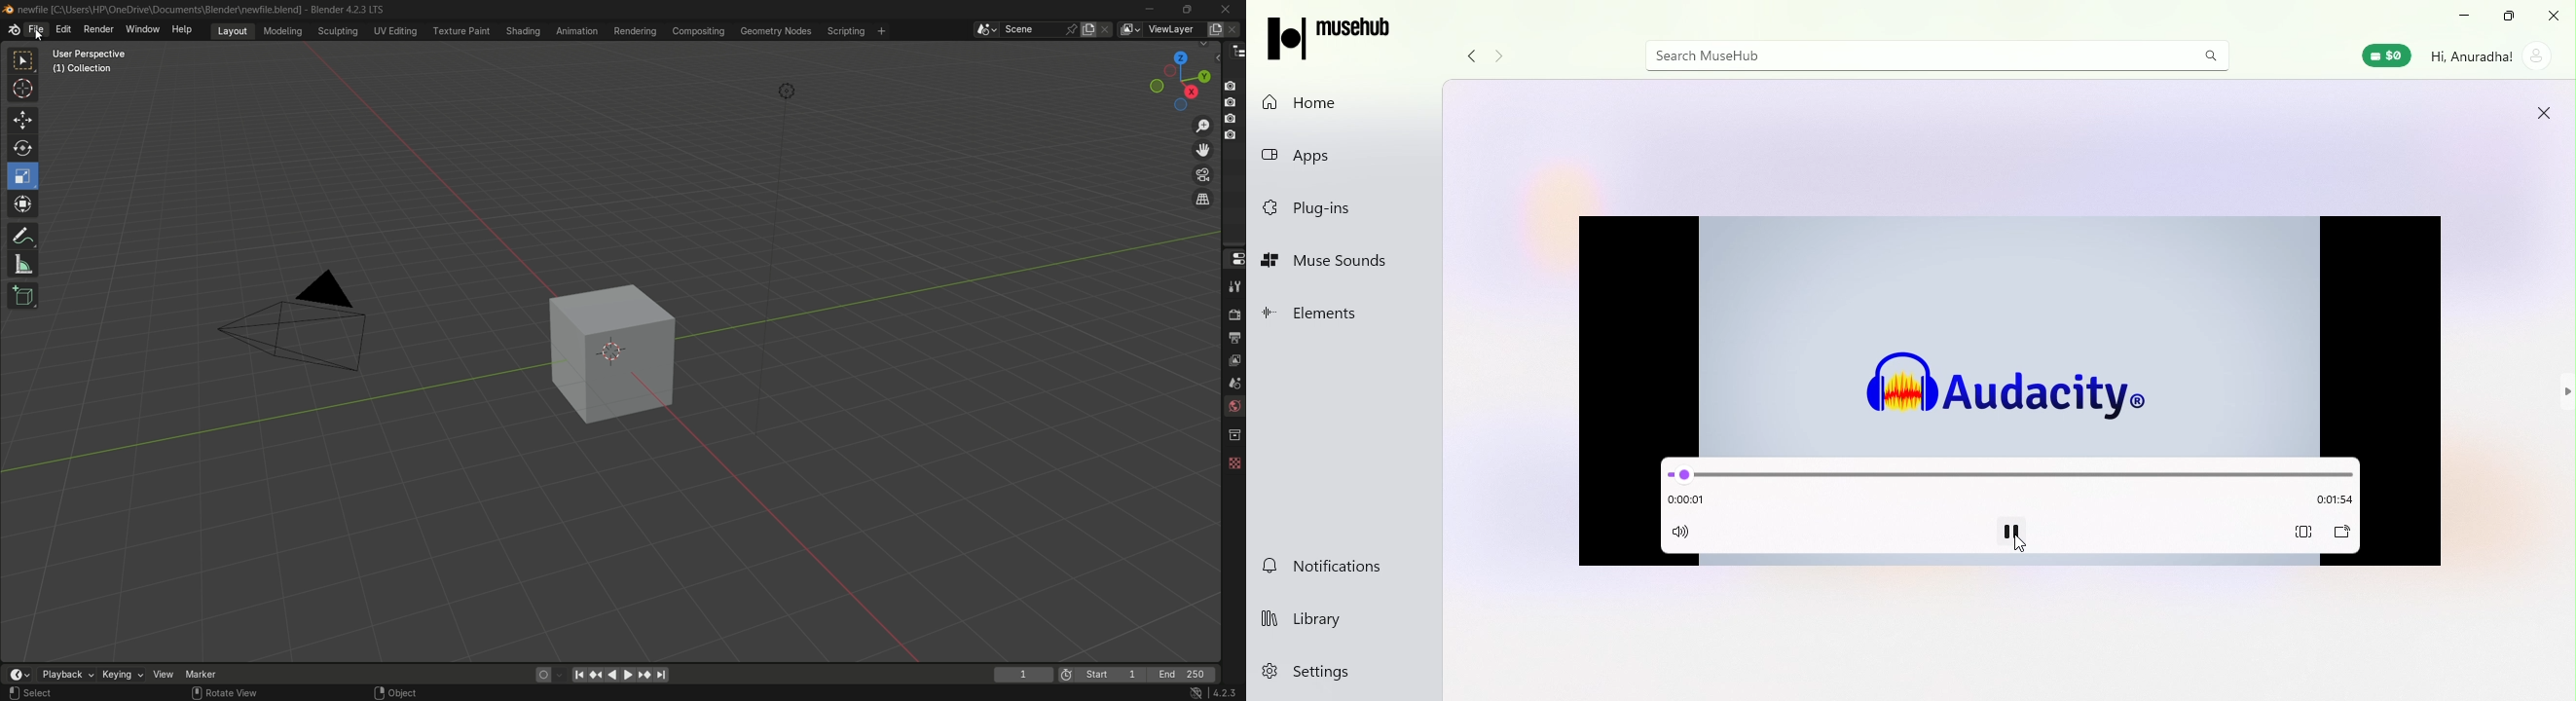 This screenshot has height=728, width=2576. I want to click on jump to endpoint, so click(579, 674).